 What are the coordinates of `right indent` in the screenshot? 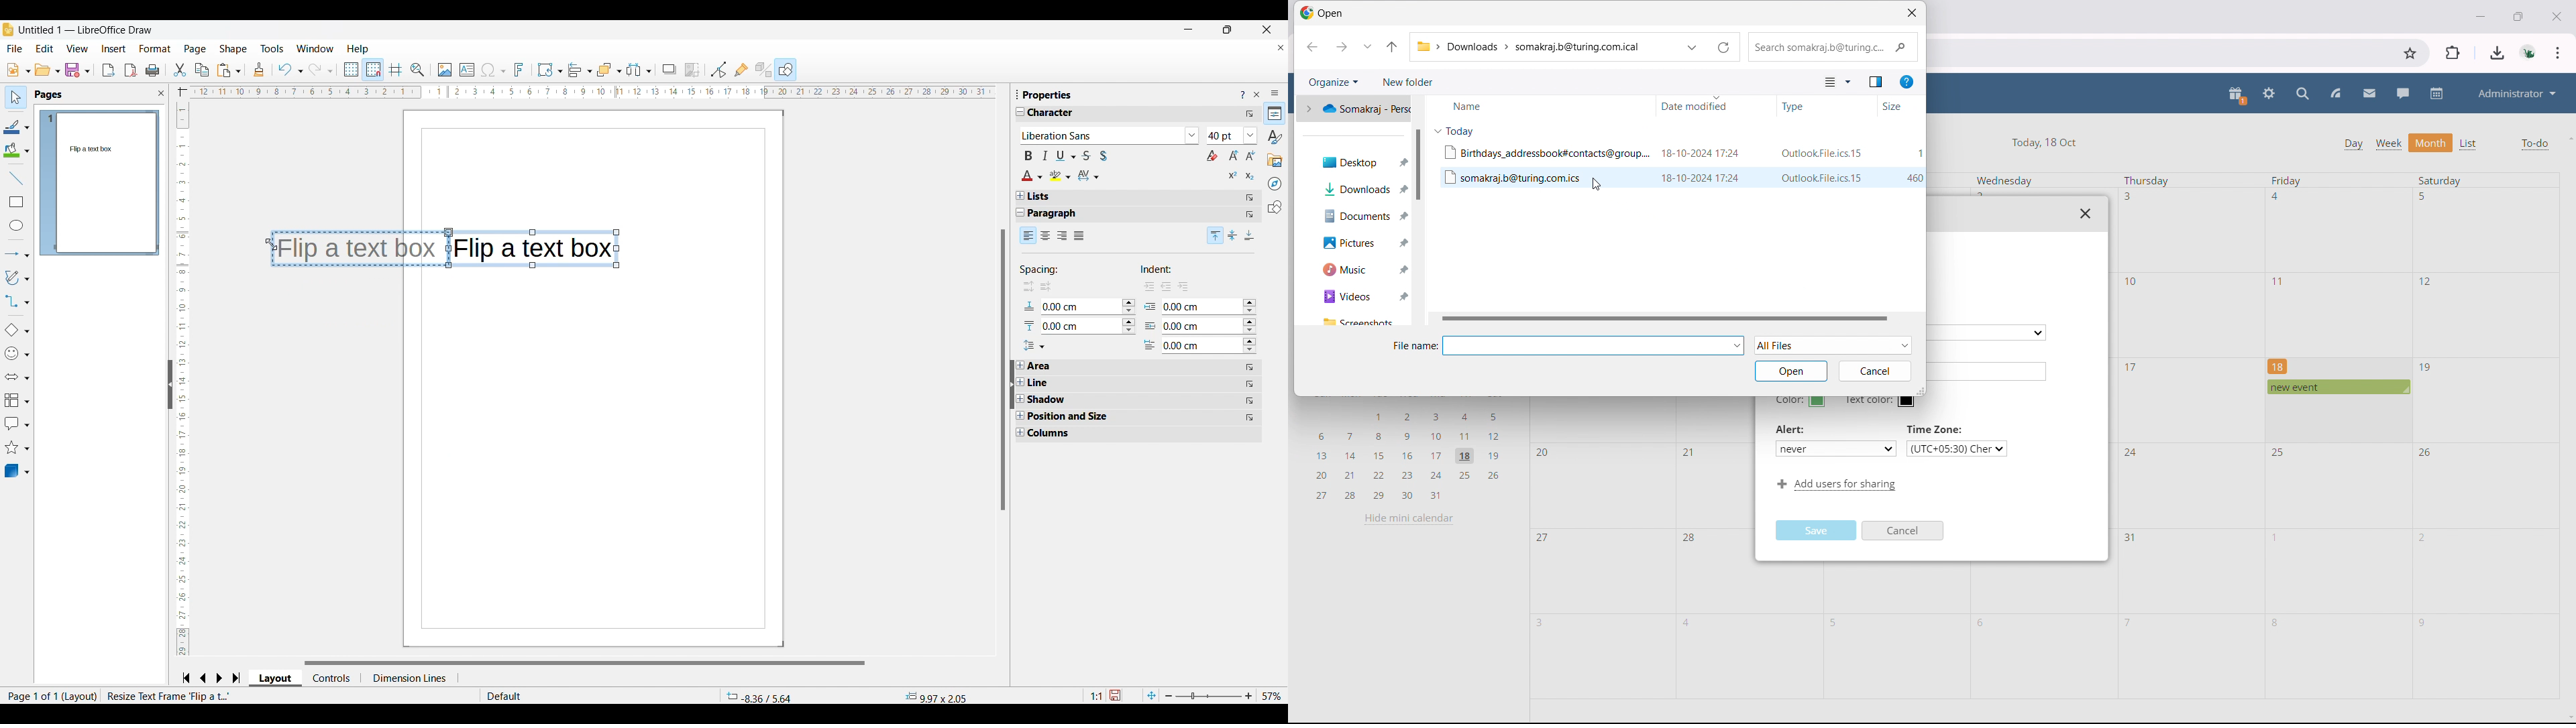 It's located at (1144, 287).